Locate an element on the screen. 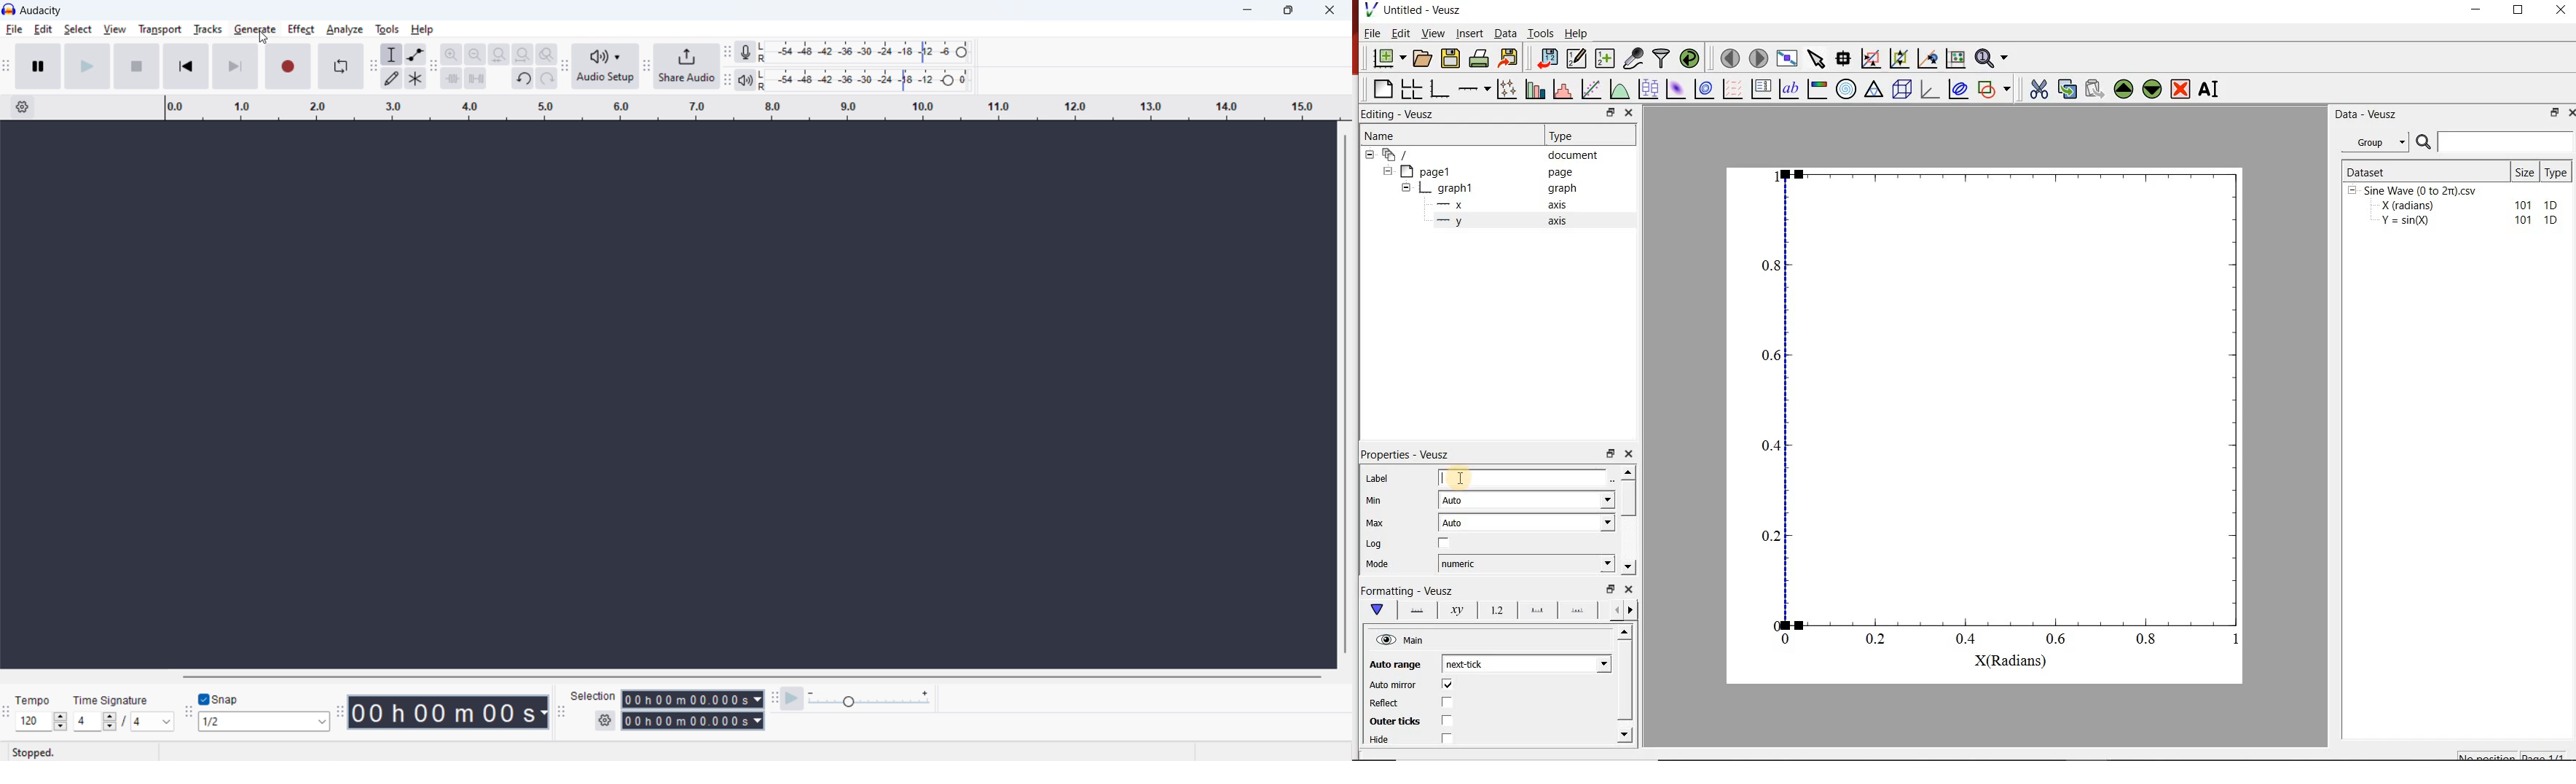 The height and width of the screenshot is (784, 2576). share audio toolbar is located at coordinates (646, 66).